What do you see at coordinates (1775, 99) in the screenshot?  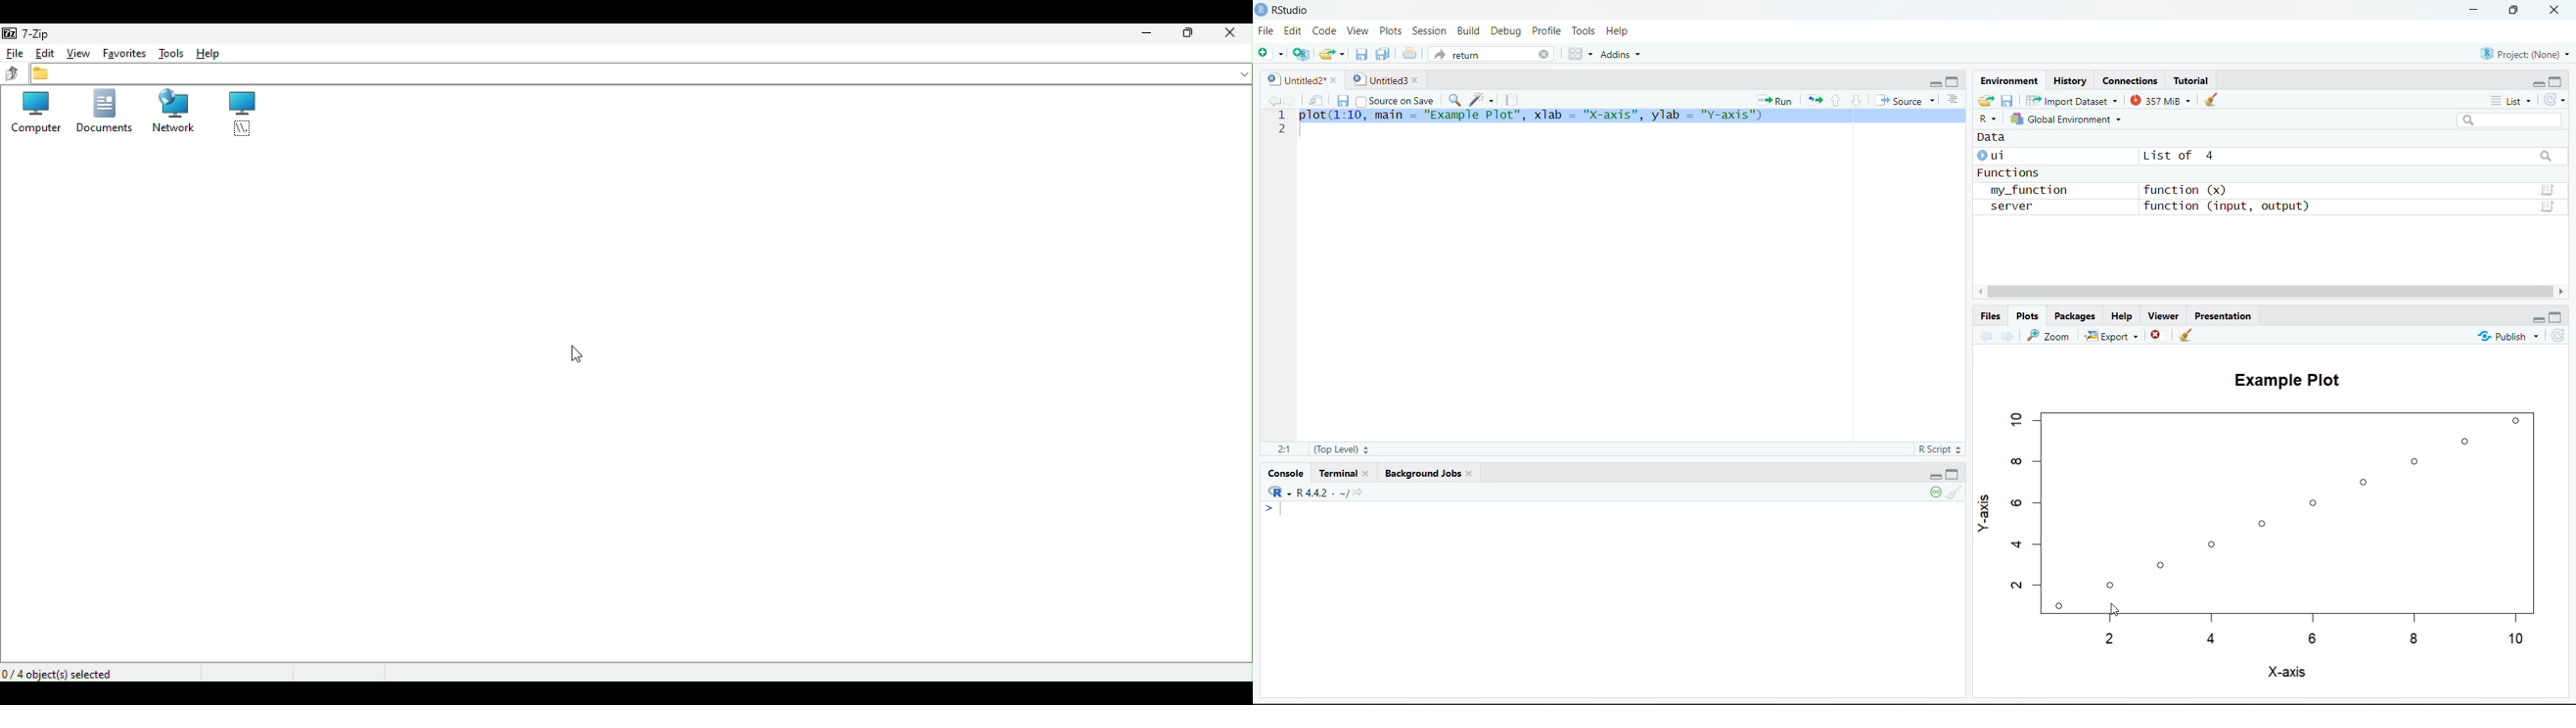 I see `Run the current line or selection (Ctrl + Enter)` at bounding box center [1775, 99].